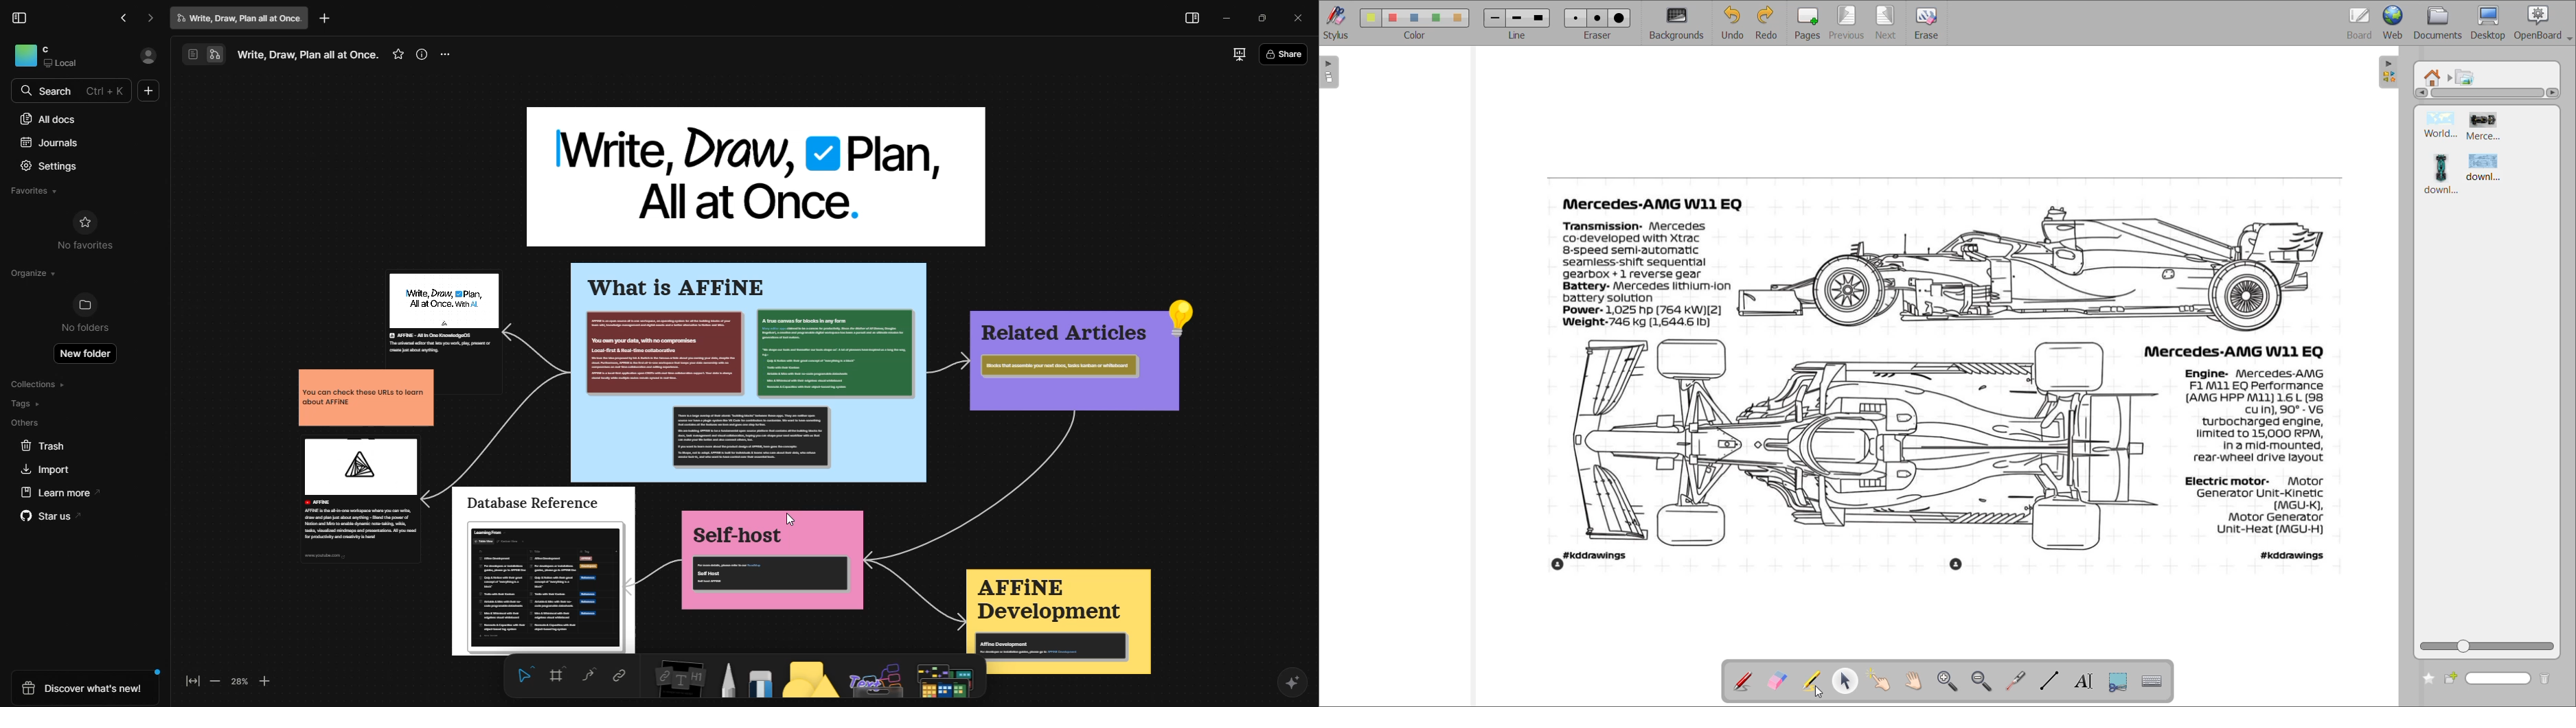  I want to click on ctrl+k, so click(107, 91).